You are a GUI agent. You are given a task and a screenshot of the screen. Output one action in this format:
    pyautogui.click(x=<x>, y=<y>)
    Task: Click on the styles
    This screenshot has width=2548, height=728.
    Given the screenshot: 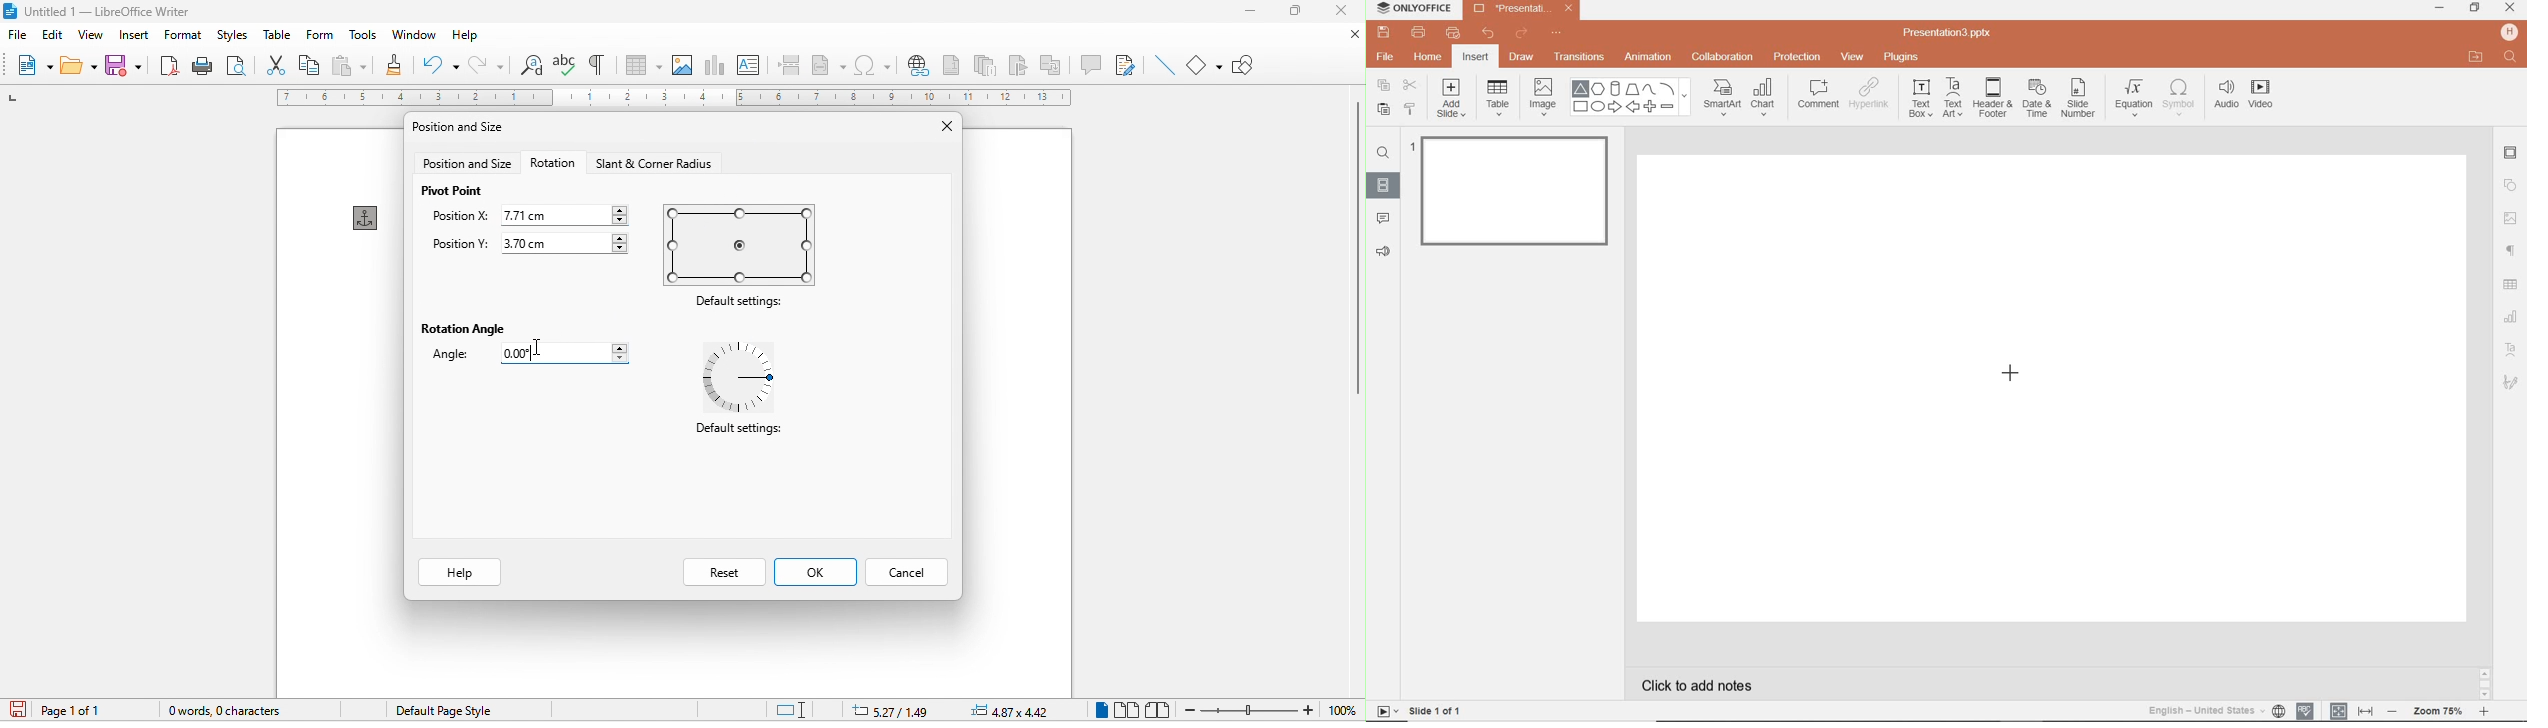 What is the action you would take?
    pyautogui.click(x=233, y=36)
    